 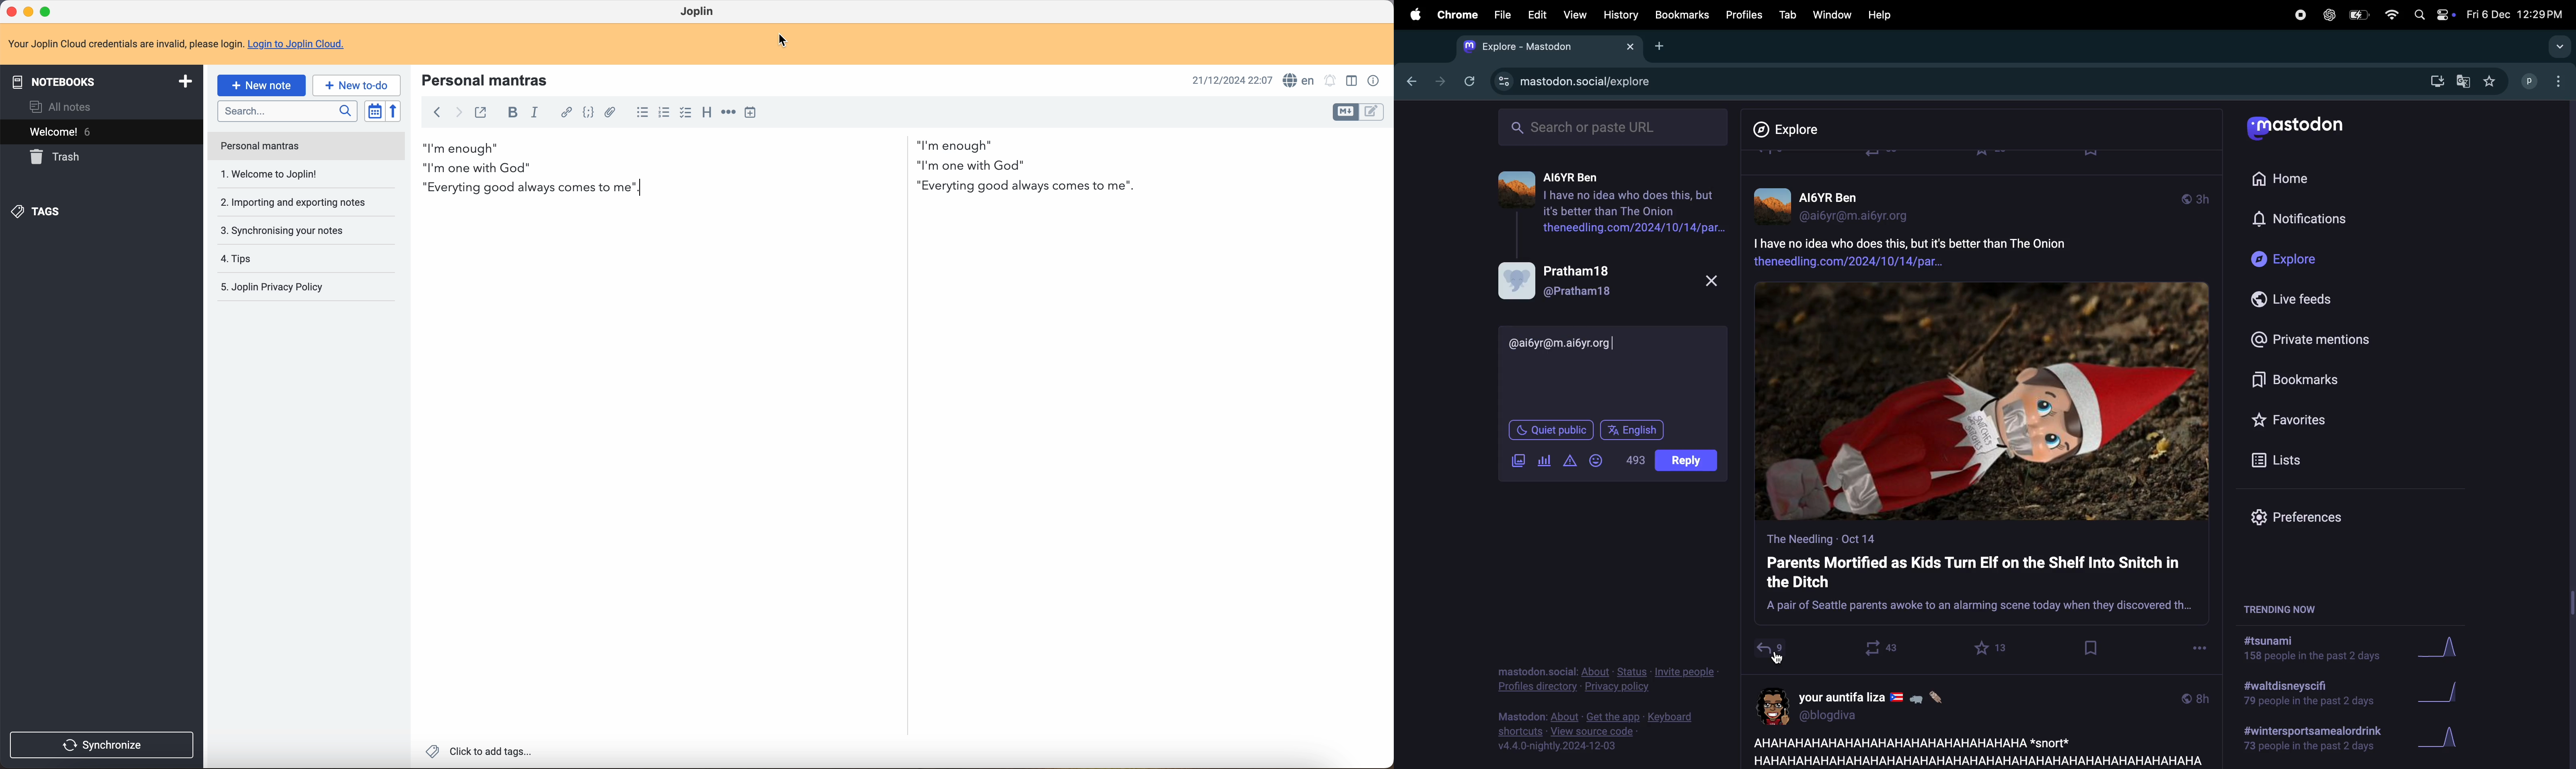 What do you see at coordinates (2300, 130) in the screenshot?
I see `mastodon` at bounding box center [2300, 130].